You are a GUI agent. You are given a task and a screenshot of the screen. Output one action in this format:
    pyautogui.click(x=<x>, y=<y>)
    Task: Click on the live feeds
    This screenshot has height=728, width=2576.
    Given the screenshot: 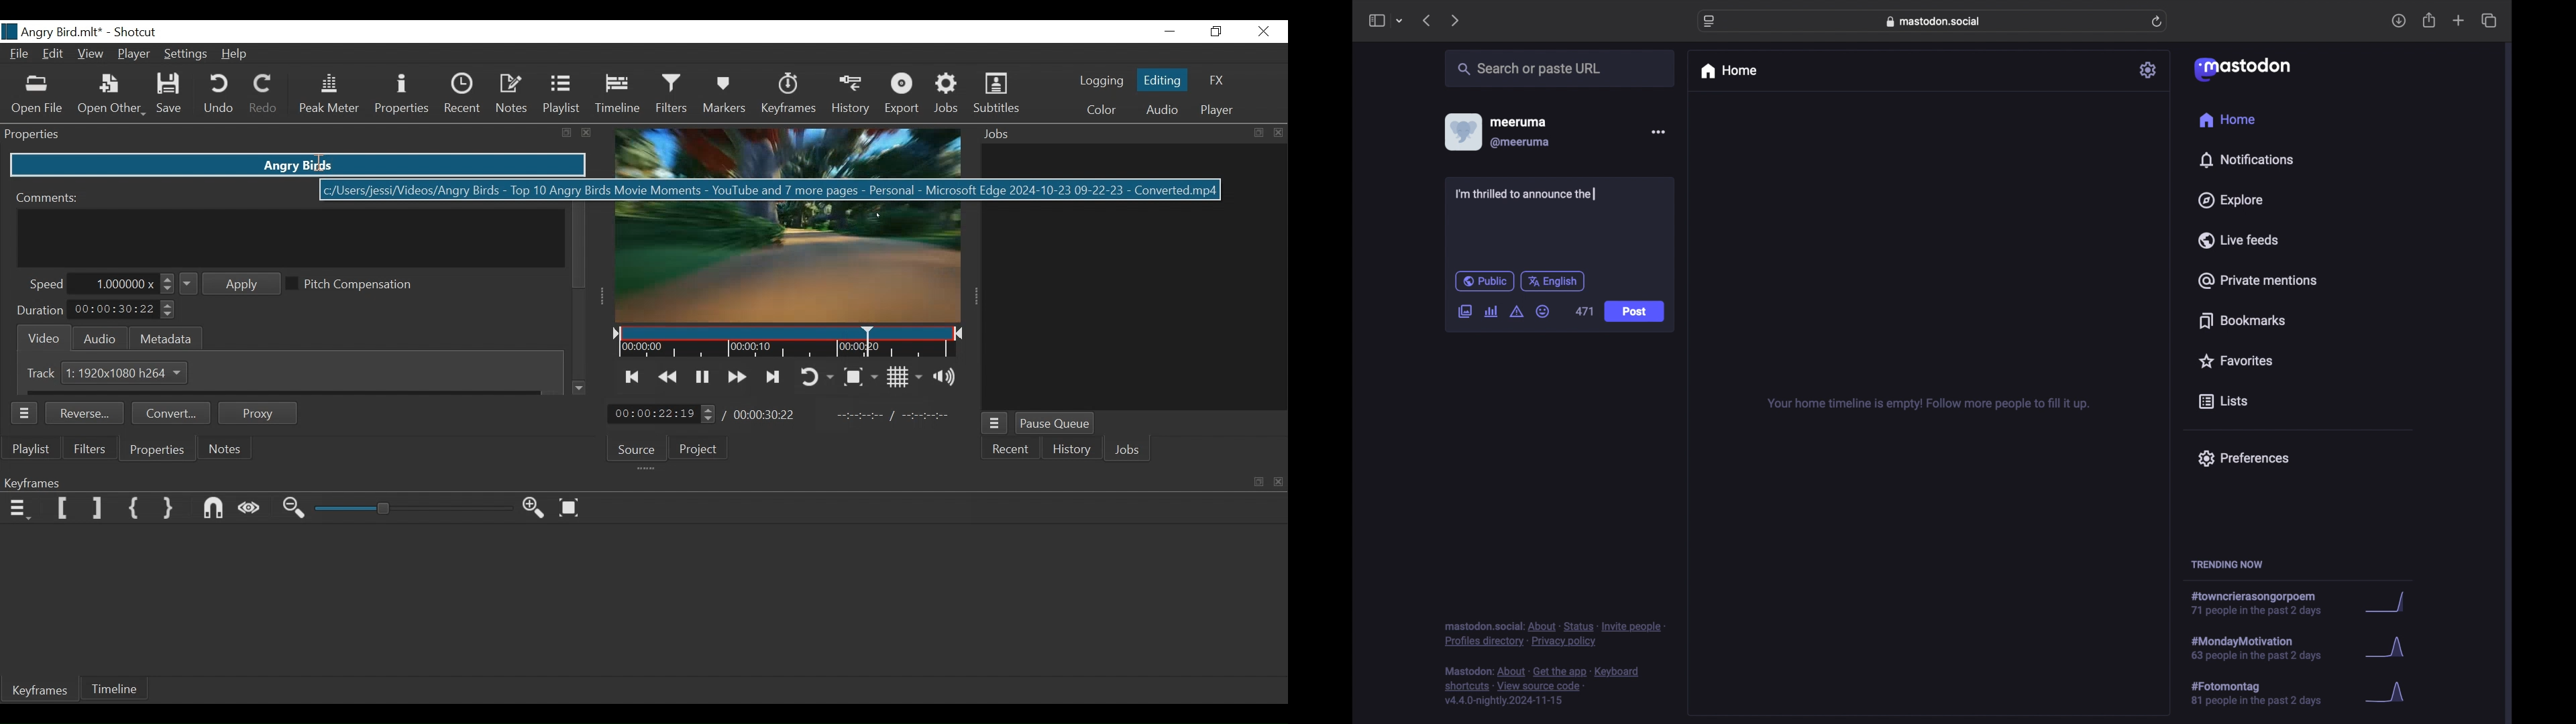 What is the action you would take?
    pyautogui.click(x=2237, y=239)
    